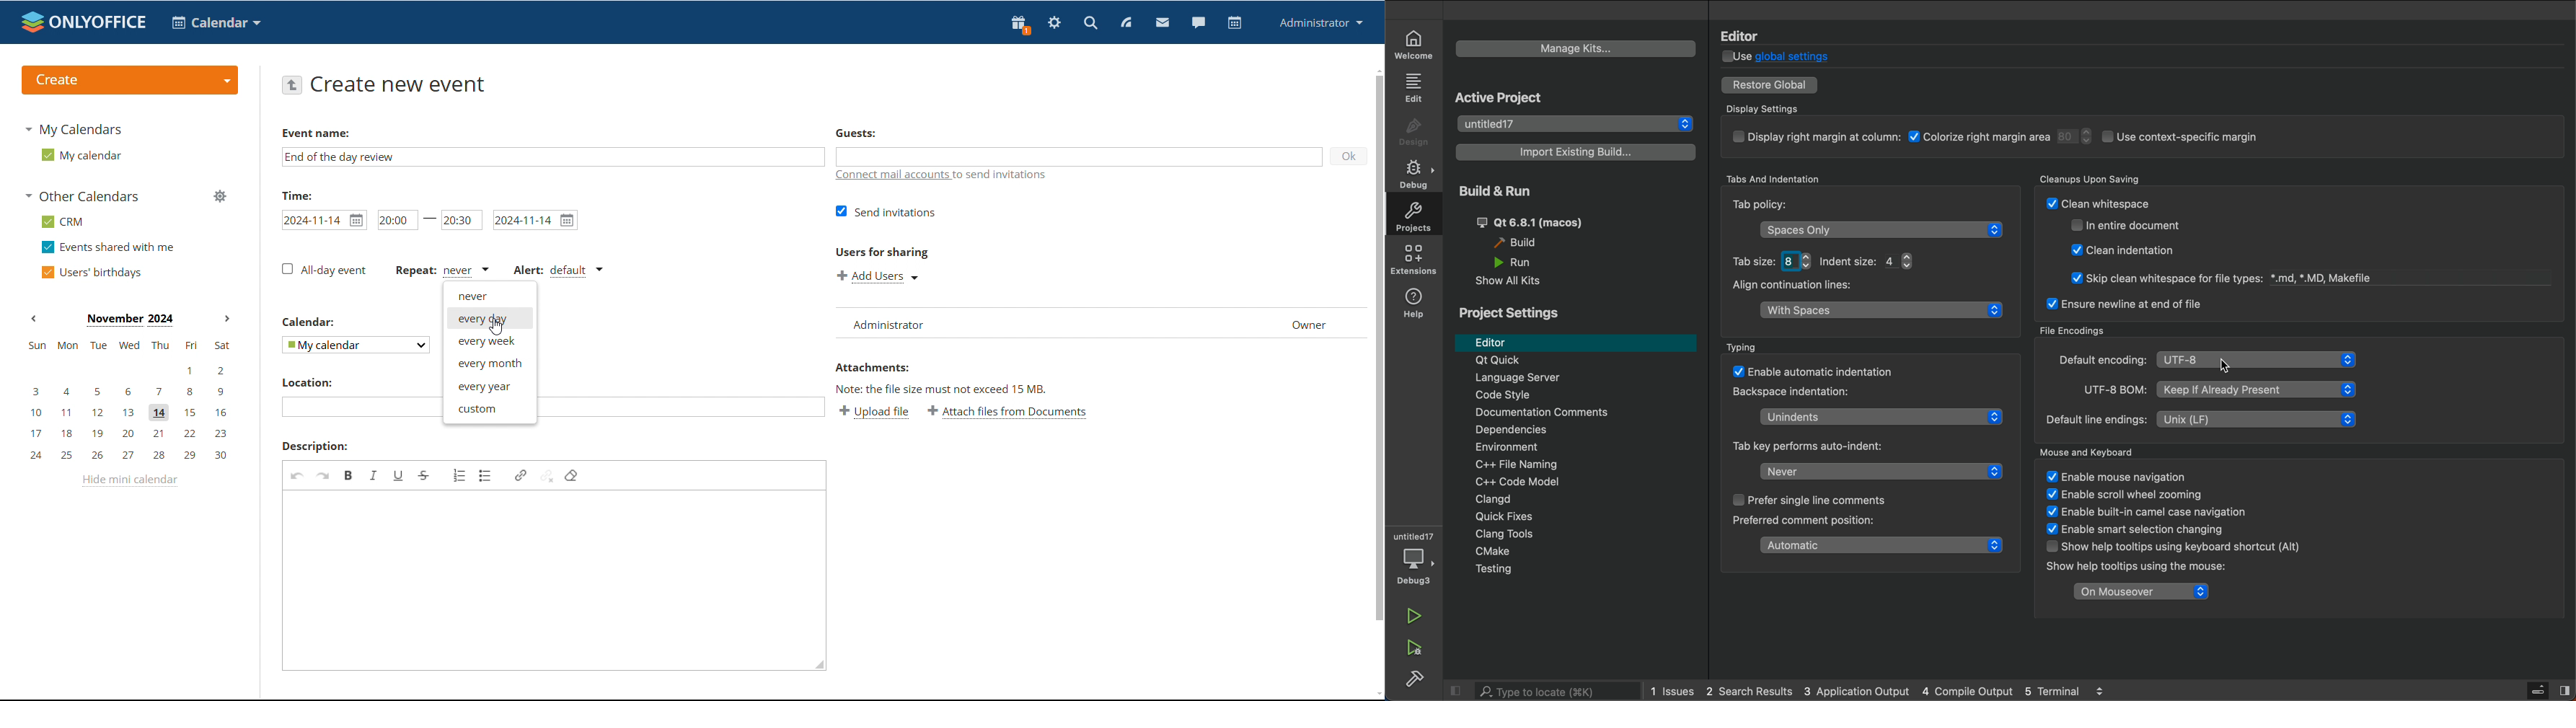 The height and width of the screenshot is (728, 2576). Describe the element at coordinates (63, 222) in the screenshot. I see `crm` at that location.